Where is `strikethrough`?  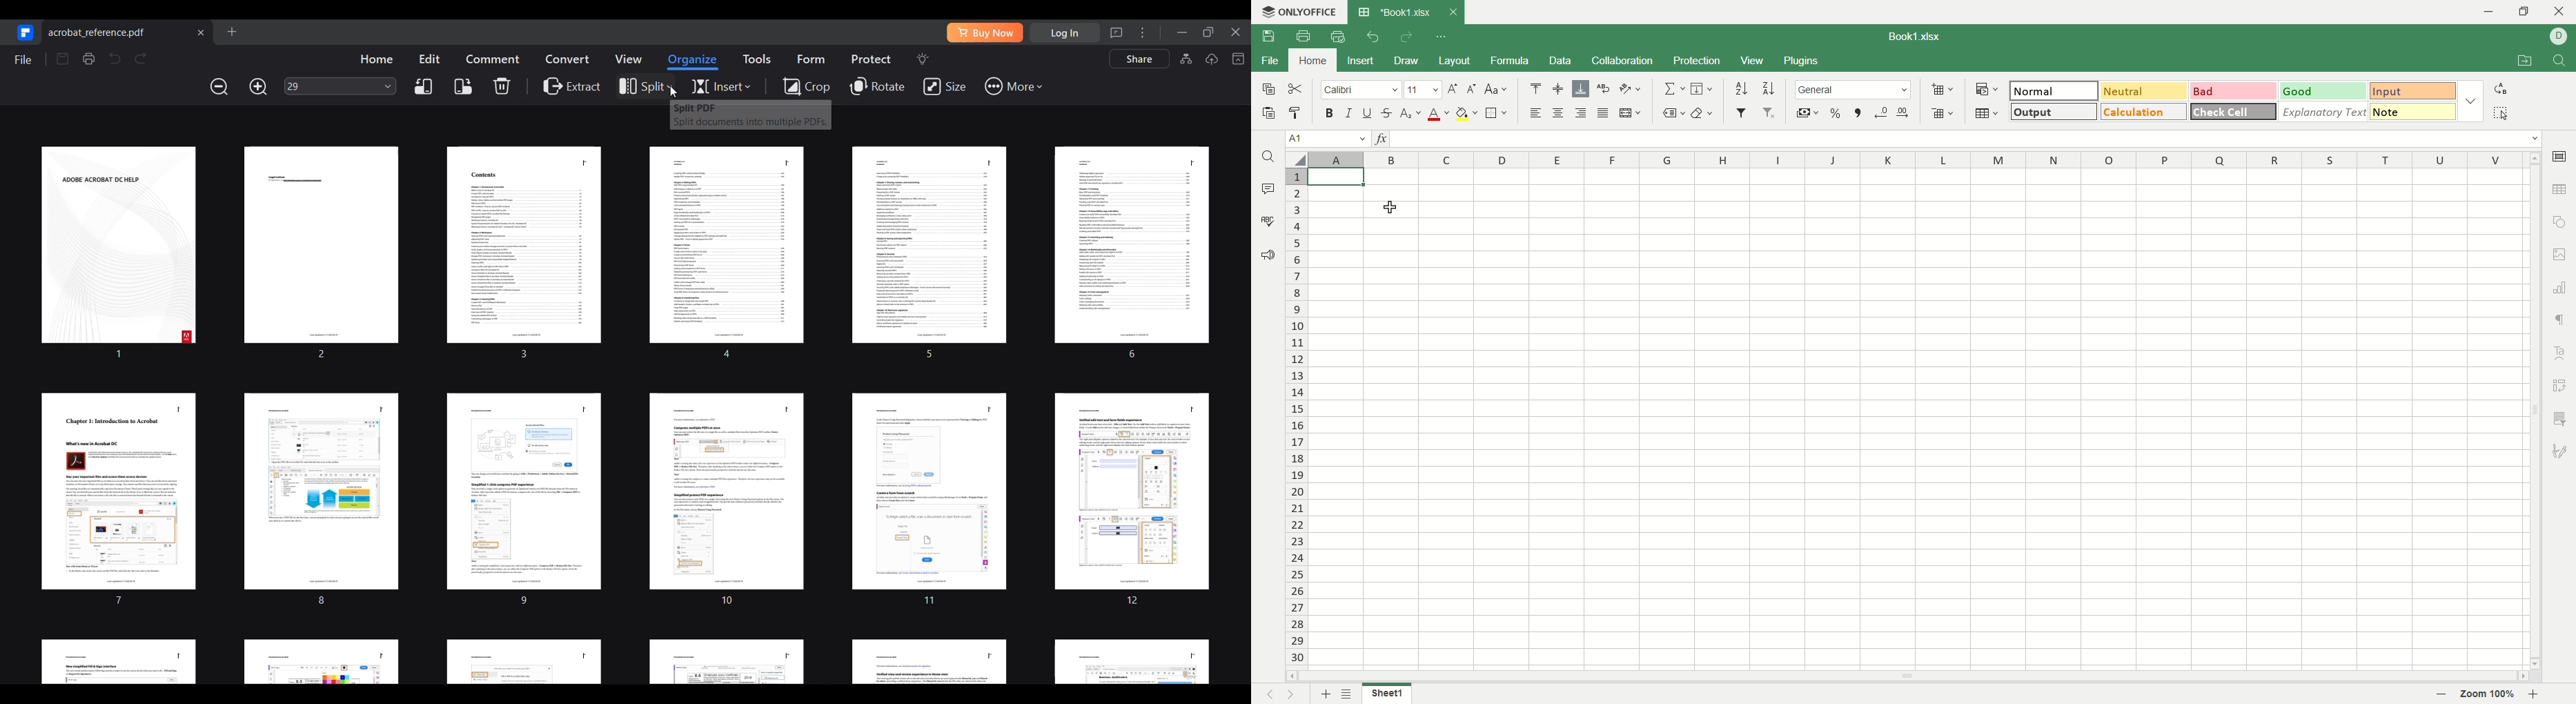 strikethrough is located at coordinates (1388, 112).